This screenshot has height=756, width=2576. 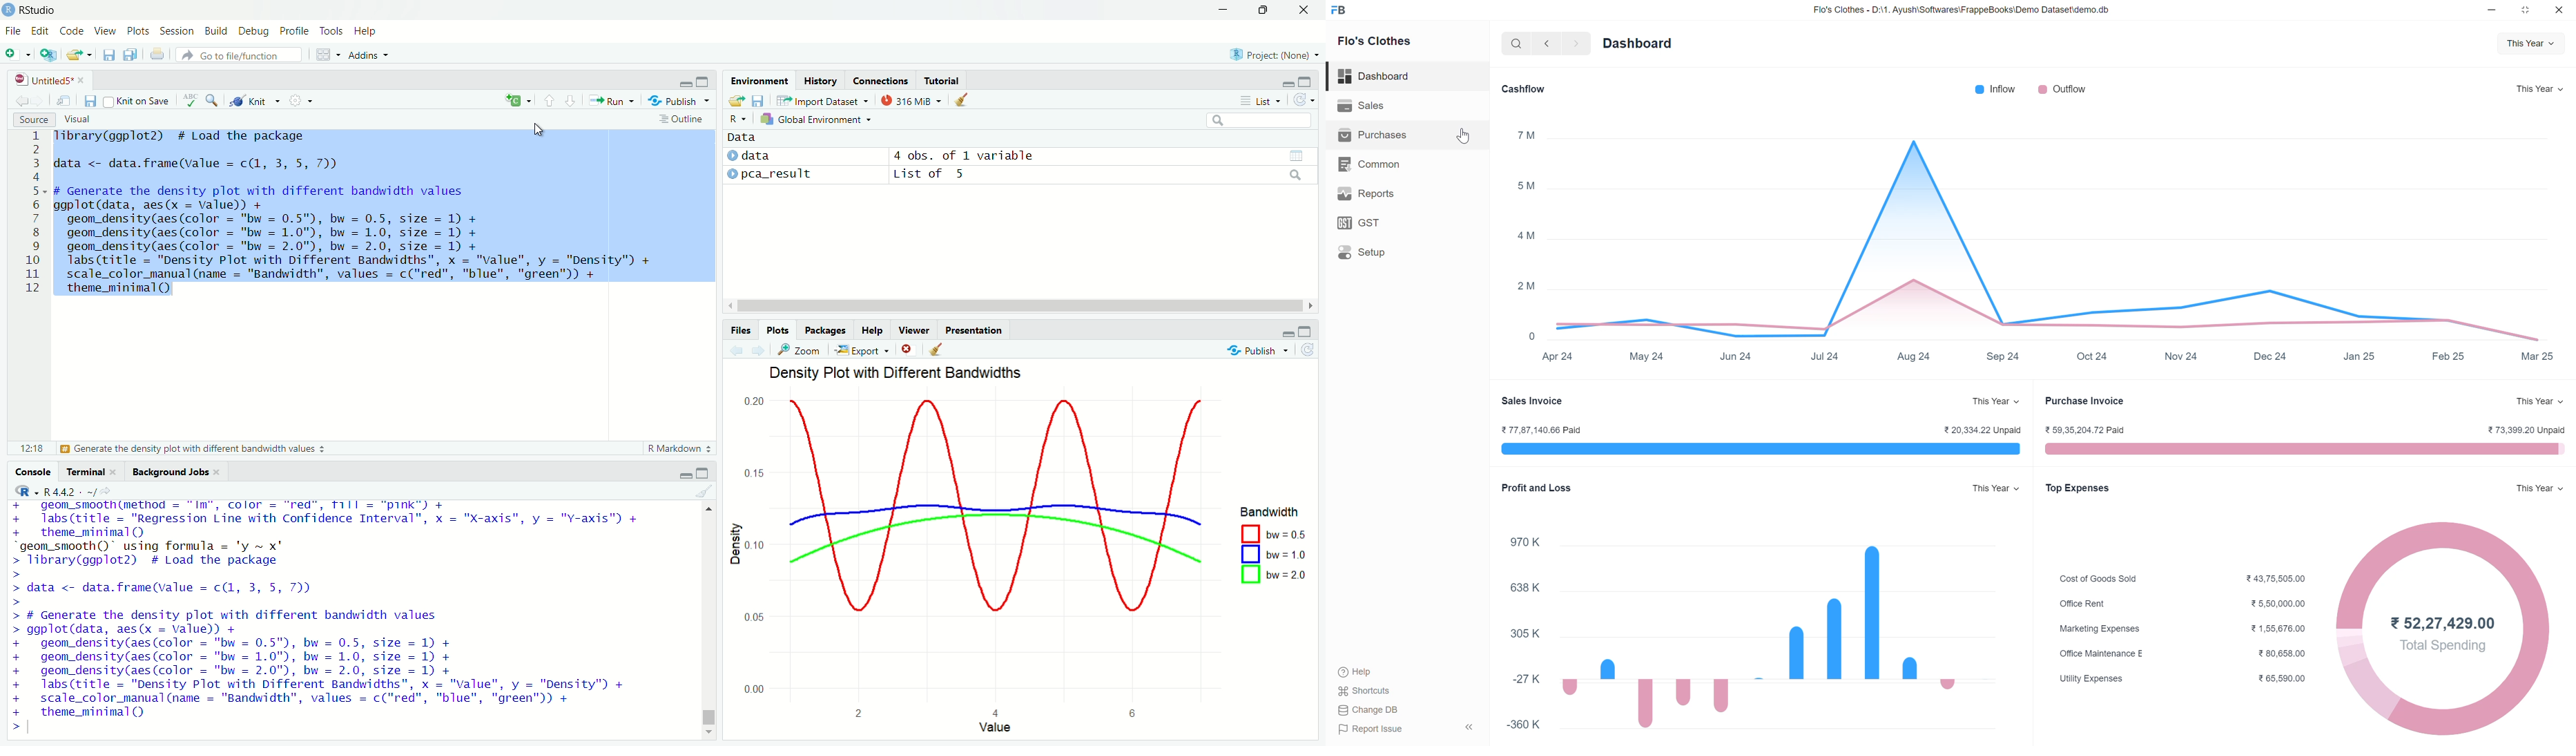 What do you see at coordinates (2175, 629) in the screenshot?
I see `Marketing Expenses ¥1,55,676.00` at bounding box center [2175, 629].